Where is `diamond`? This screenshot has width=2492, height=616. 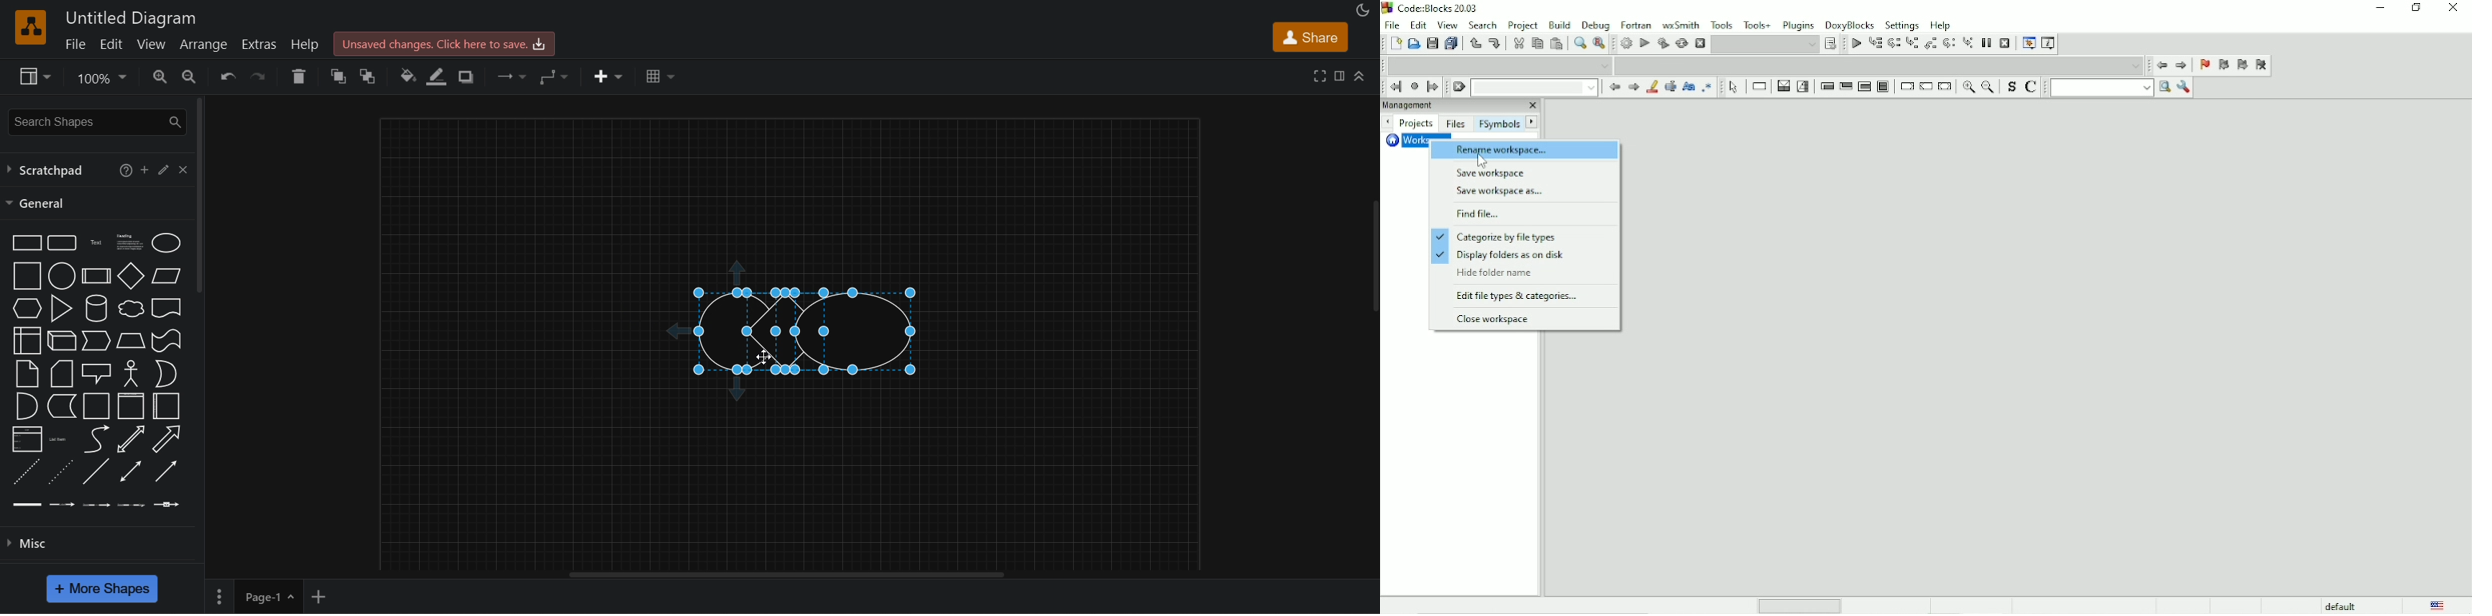 diamond is located at coordinates (132, 276).